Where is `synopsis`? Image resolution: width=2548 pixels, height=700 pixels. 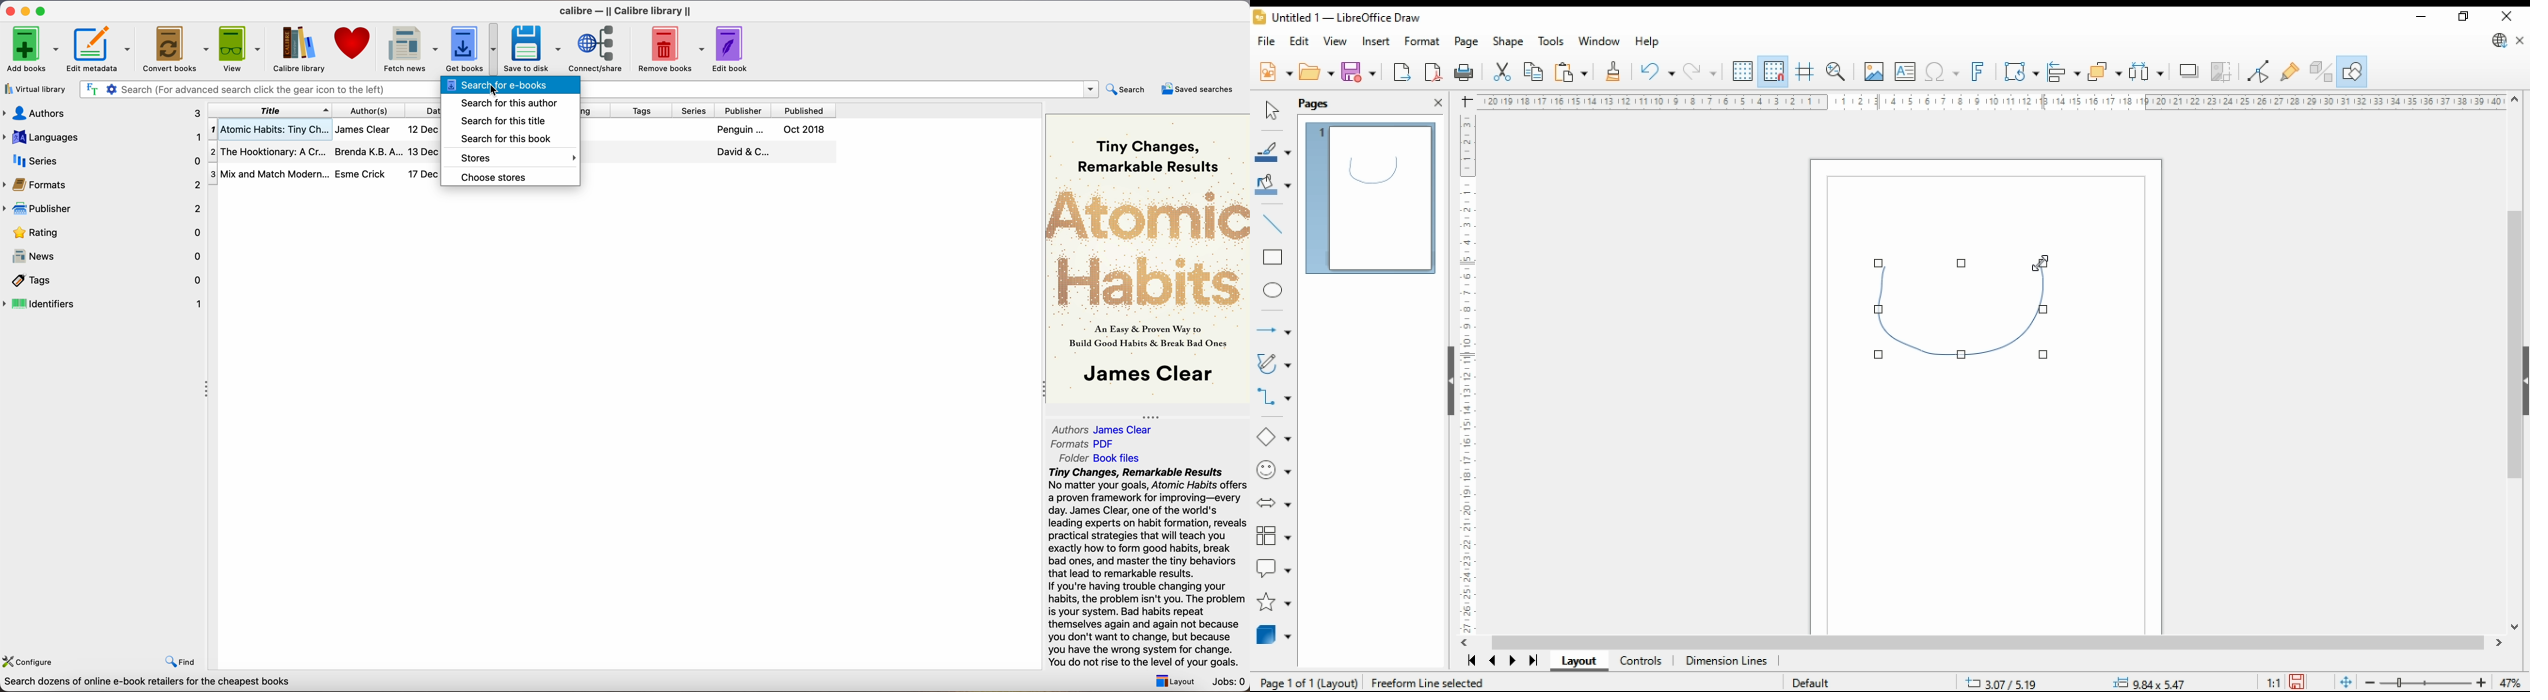 synopsis is located at coordinates (1149, 568).